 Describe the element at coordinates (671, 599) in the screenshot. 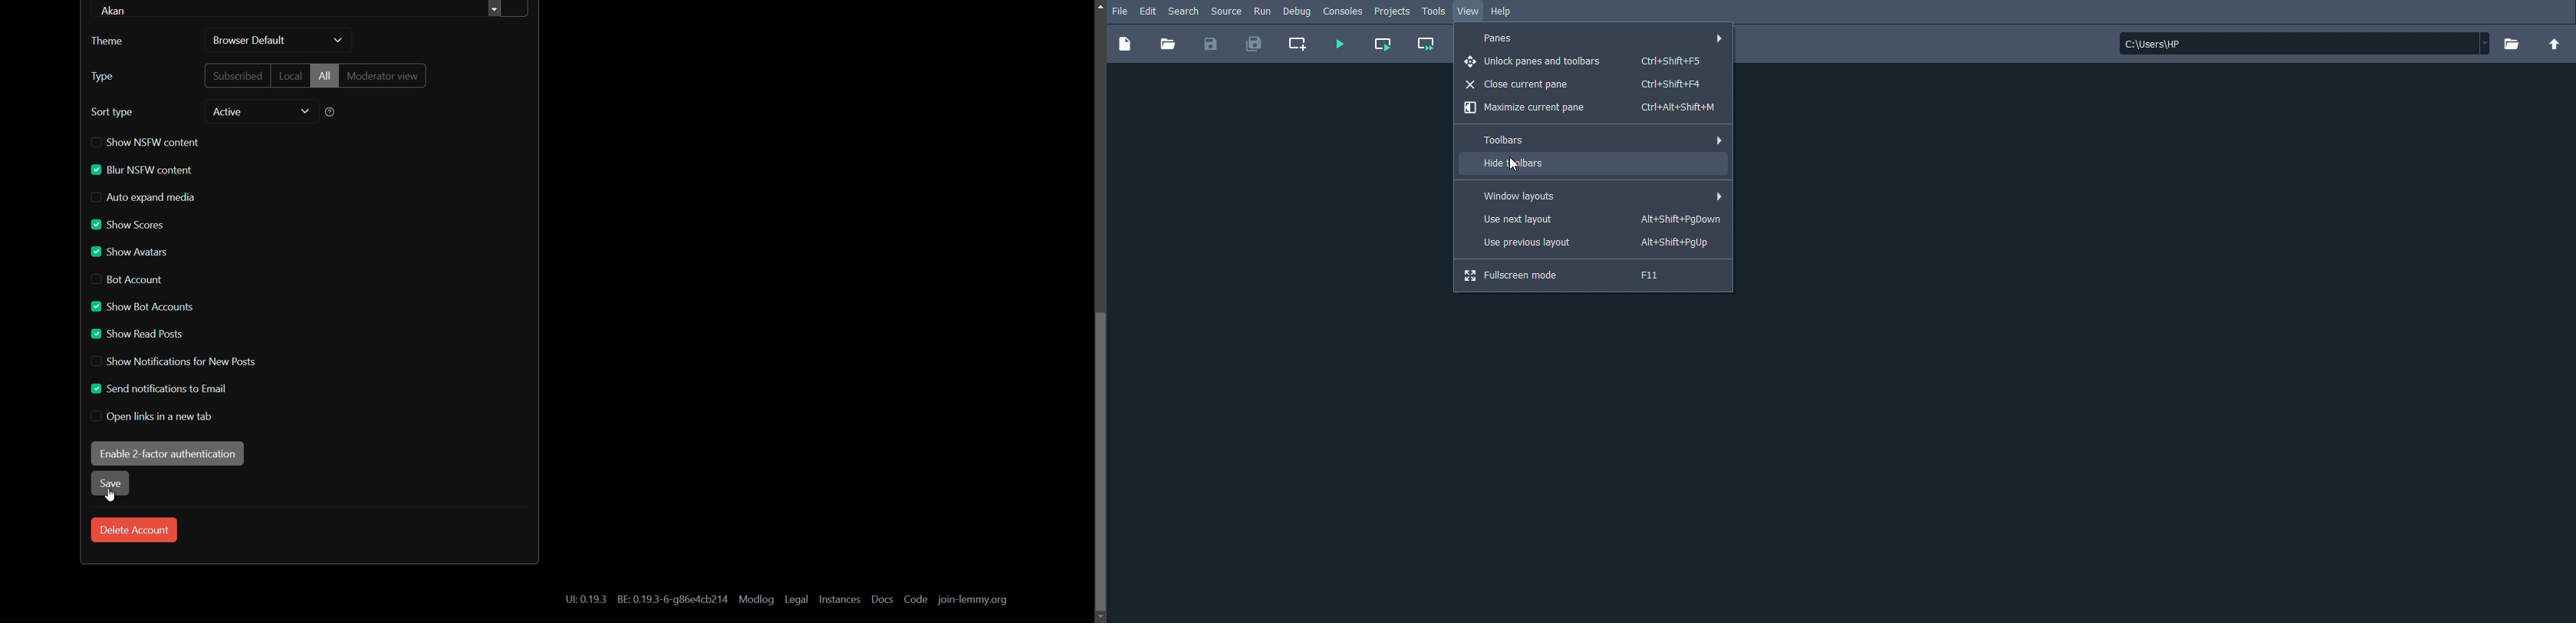

I see `text` at that location.